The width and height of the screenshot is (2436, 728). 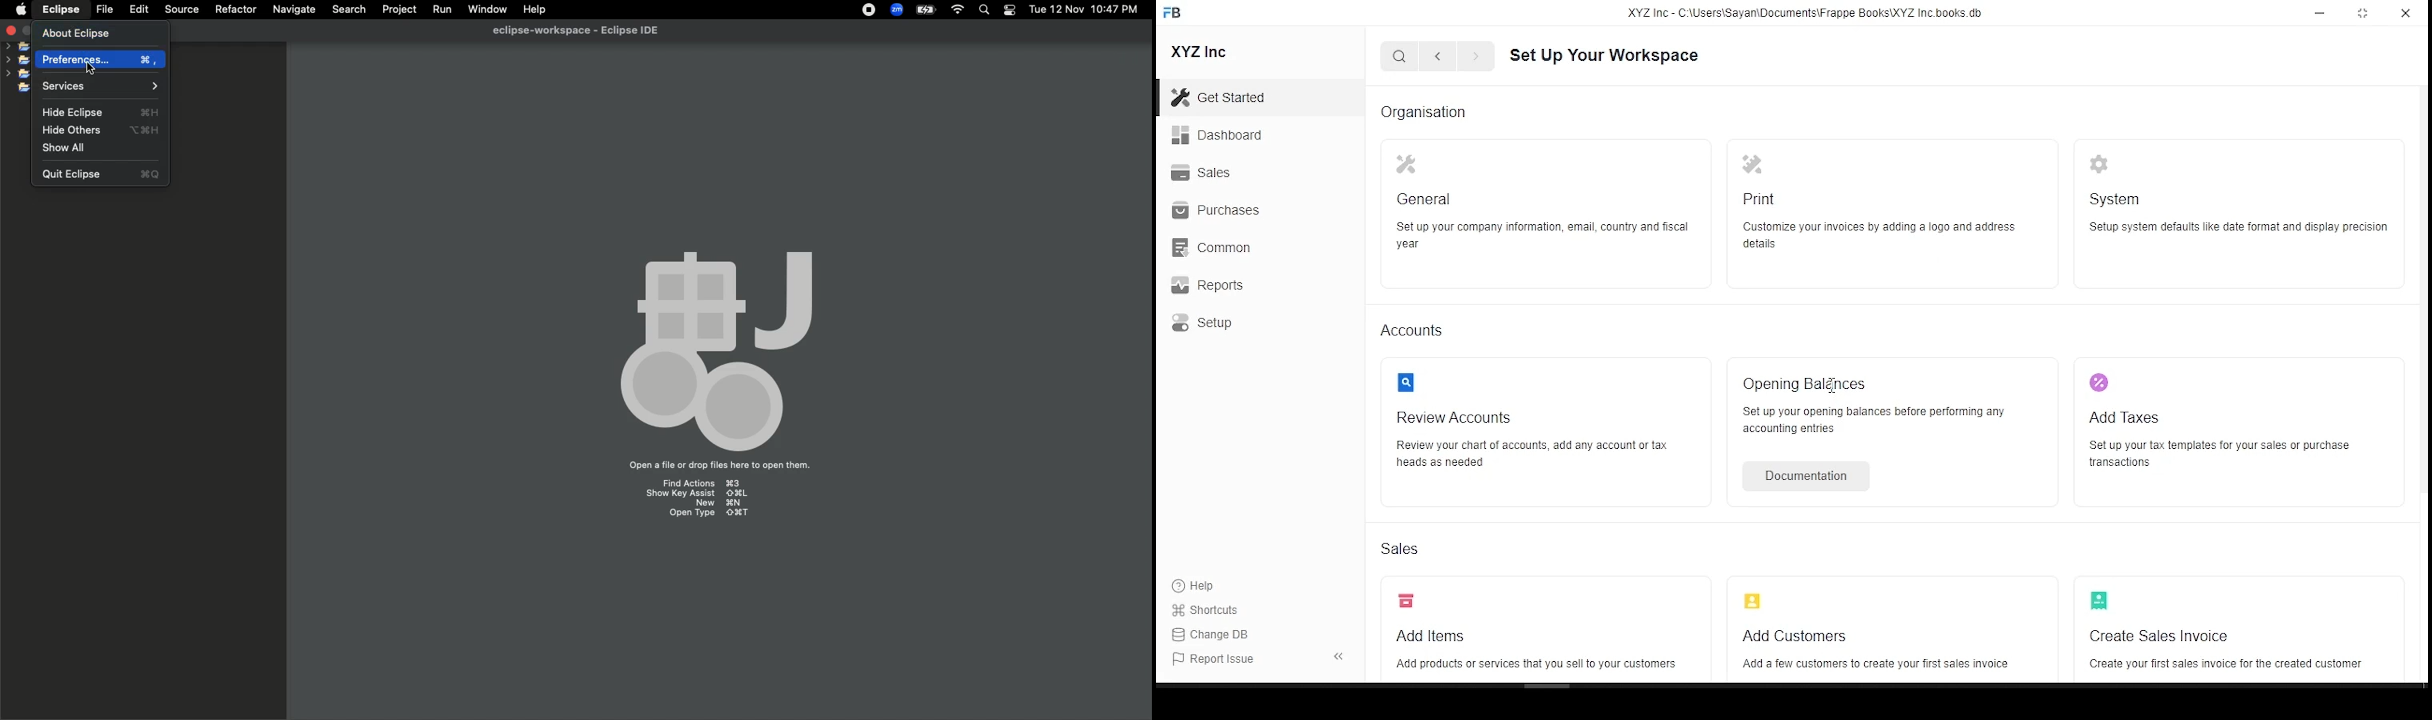 I want to click on next, so click(x=1435, y=57).